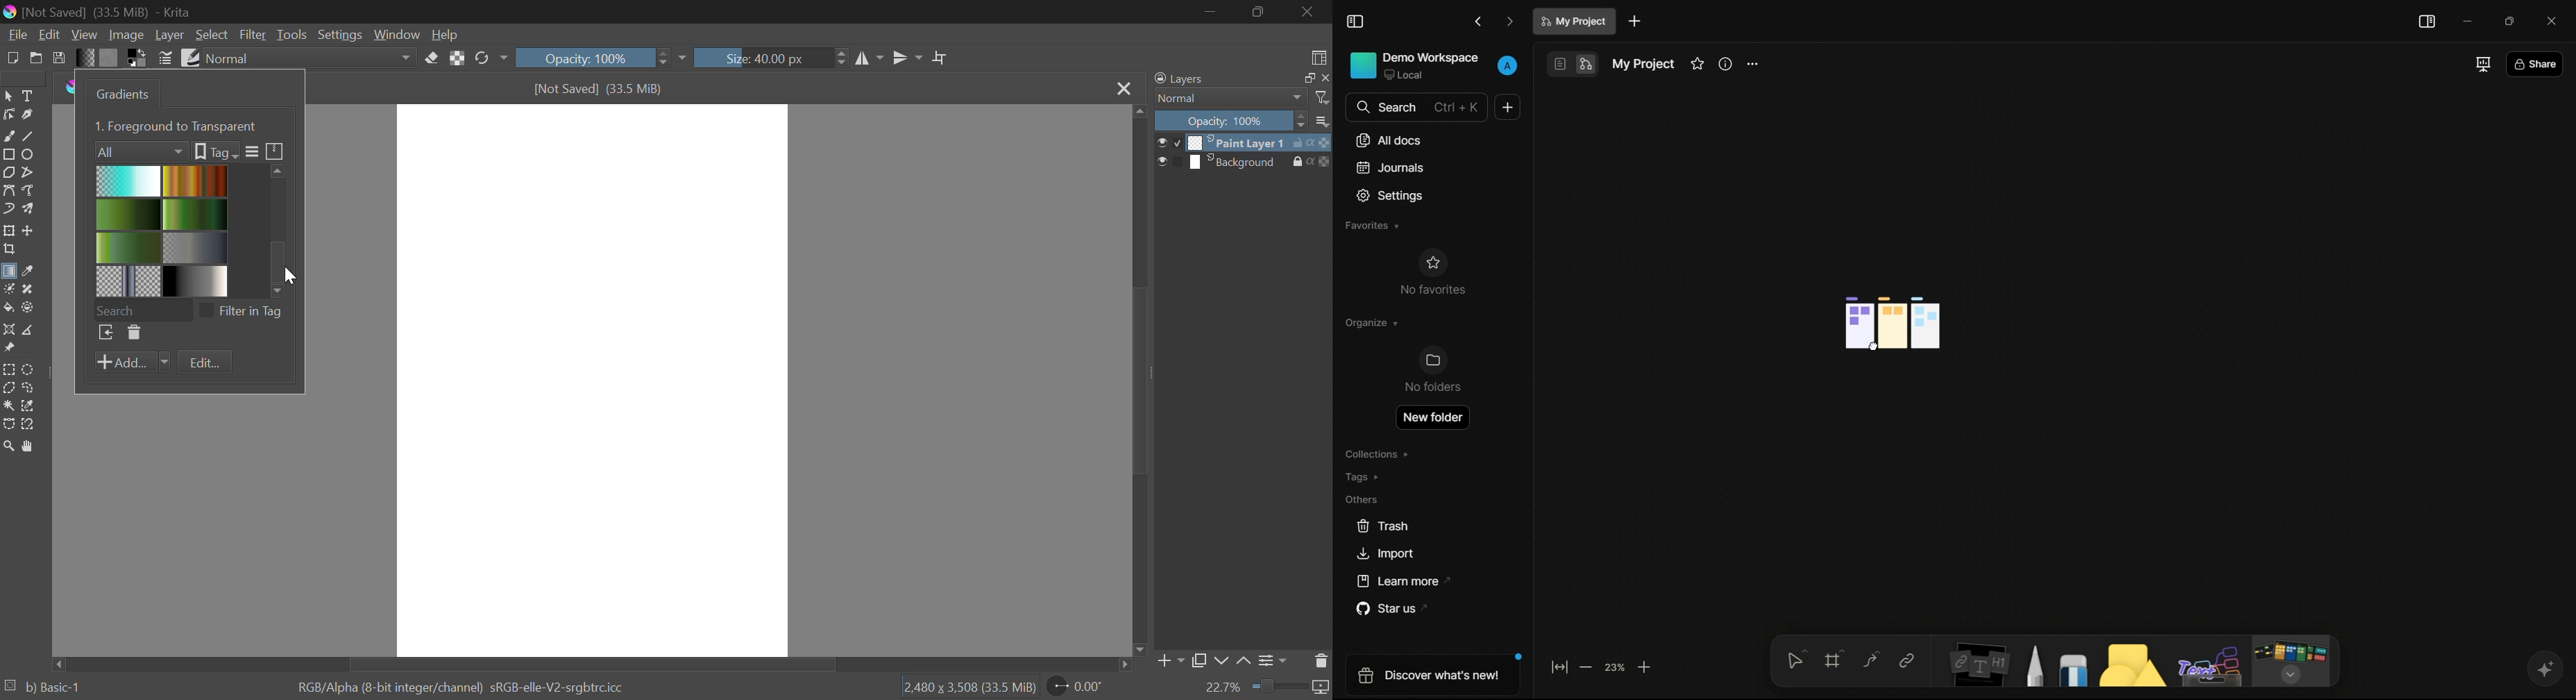 The width and height of the screenshot is (2576, 700). I want to click on Gradient 1, so click(128, 181).